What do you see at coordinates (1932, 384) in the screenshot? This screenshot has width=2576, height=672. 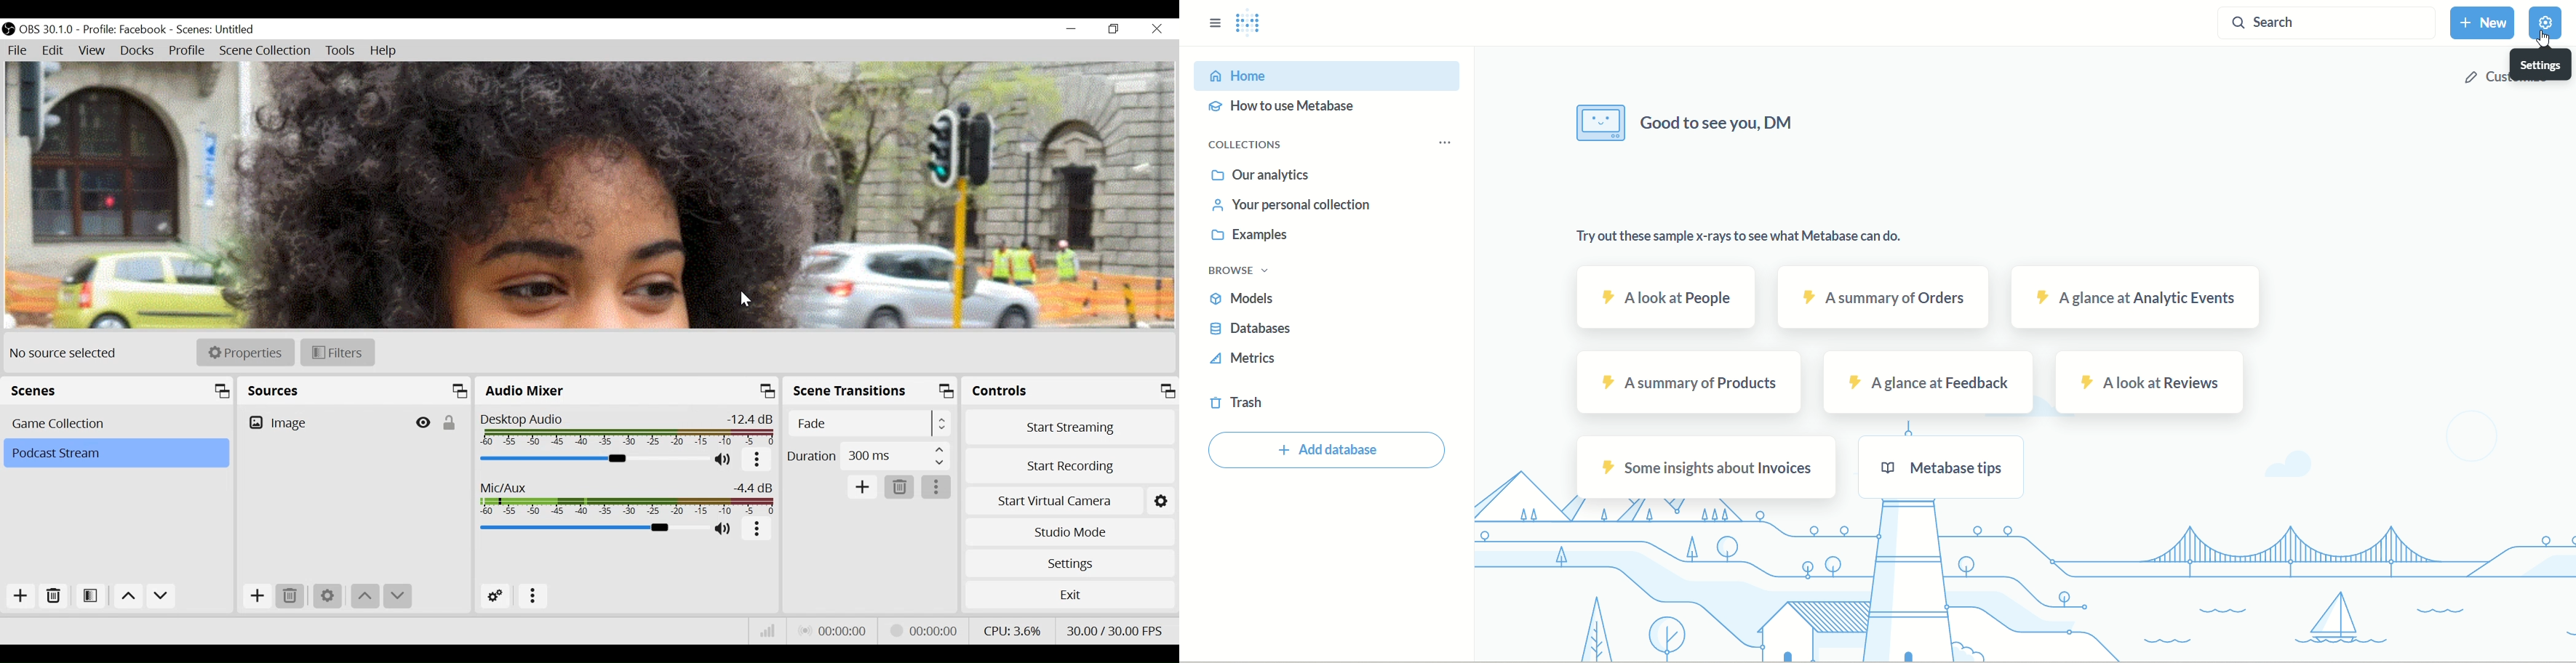 I see `feedback` at bounding box center [1932, 384].